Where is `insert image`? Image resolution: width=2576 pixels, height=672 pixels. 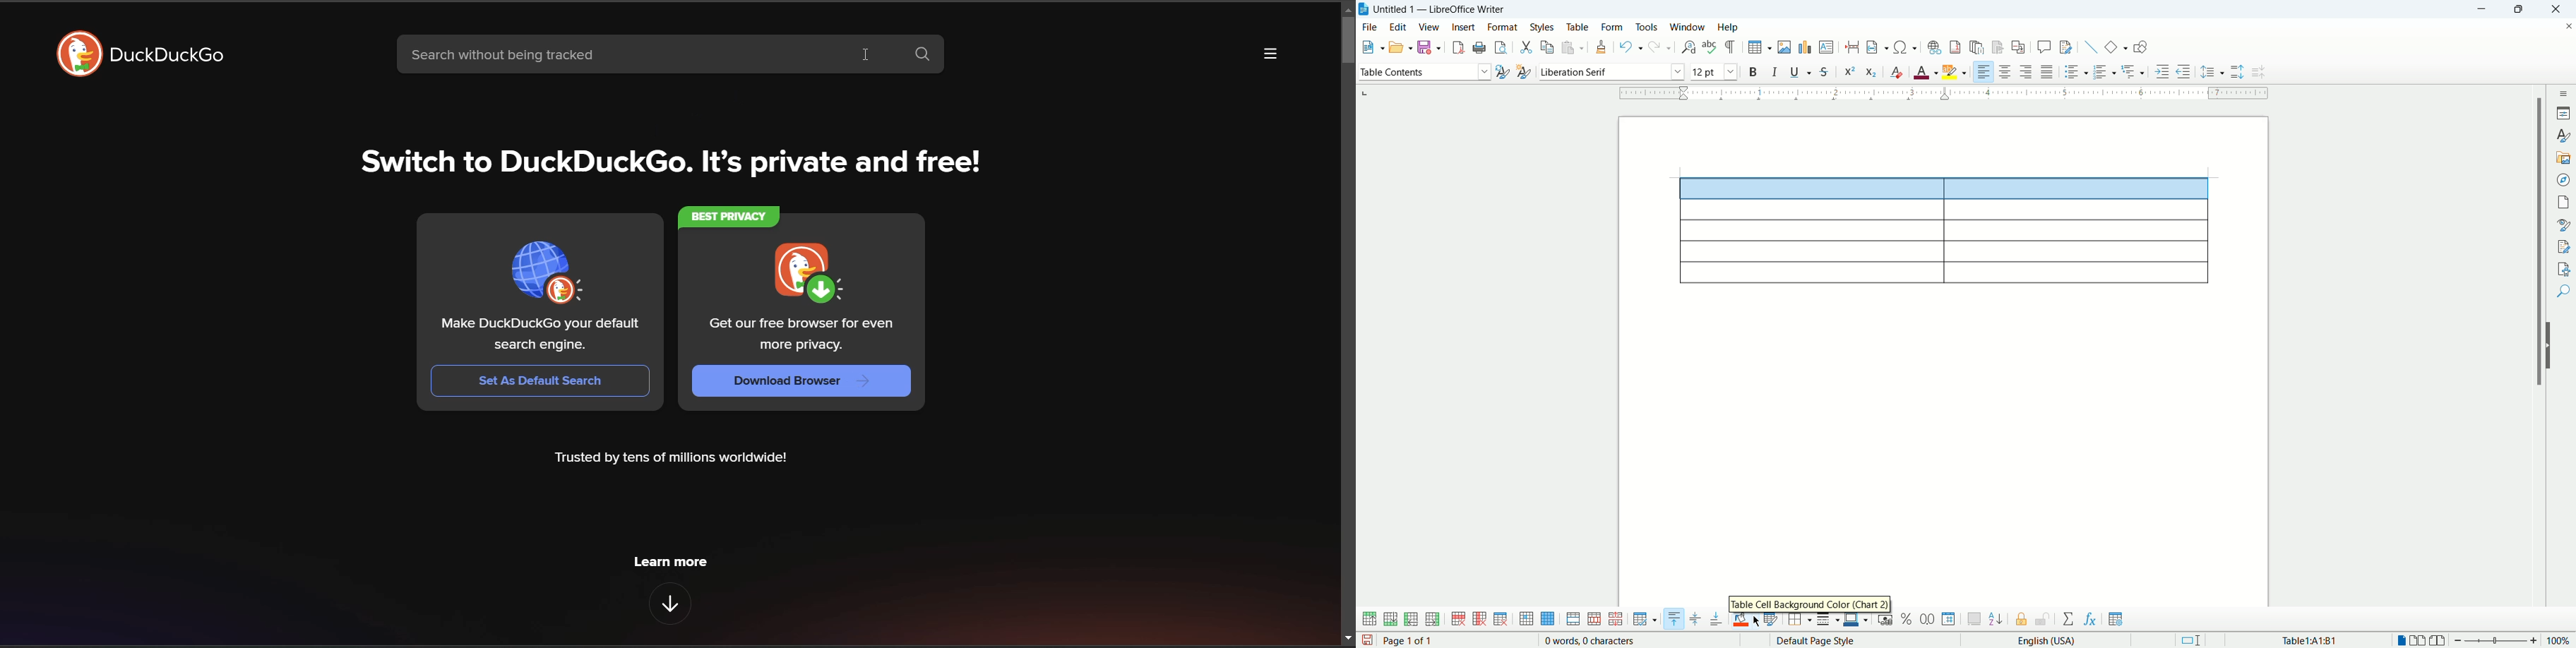 insert image is located at coordinates (1785, 47).